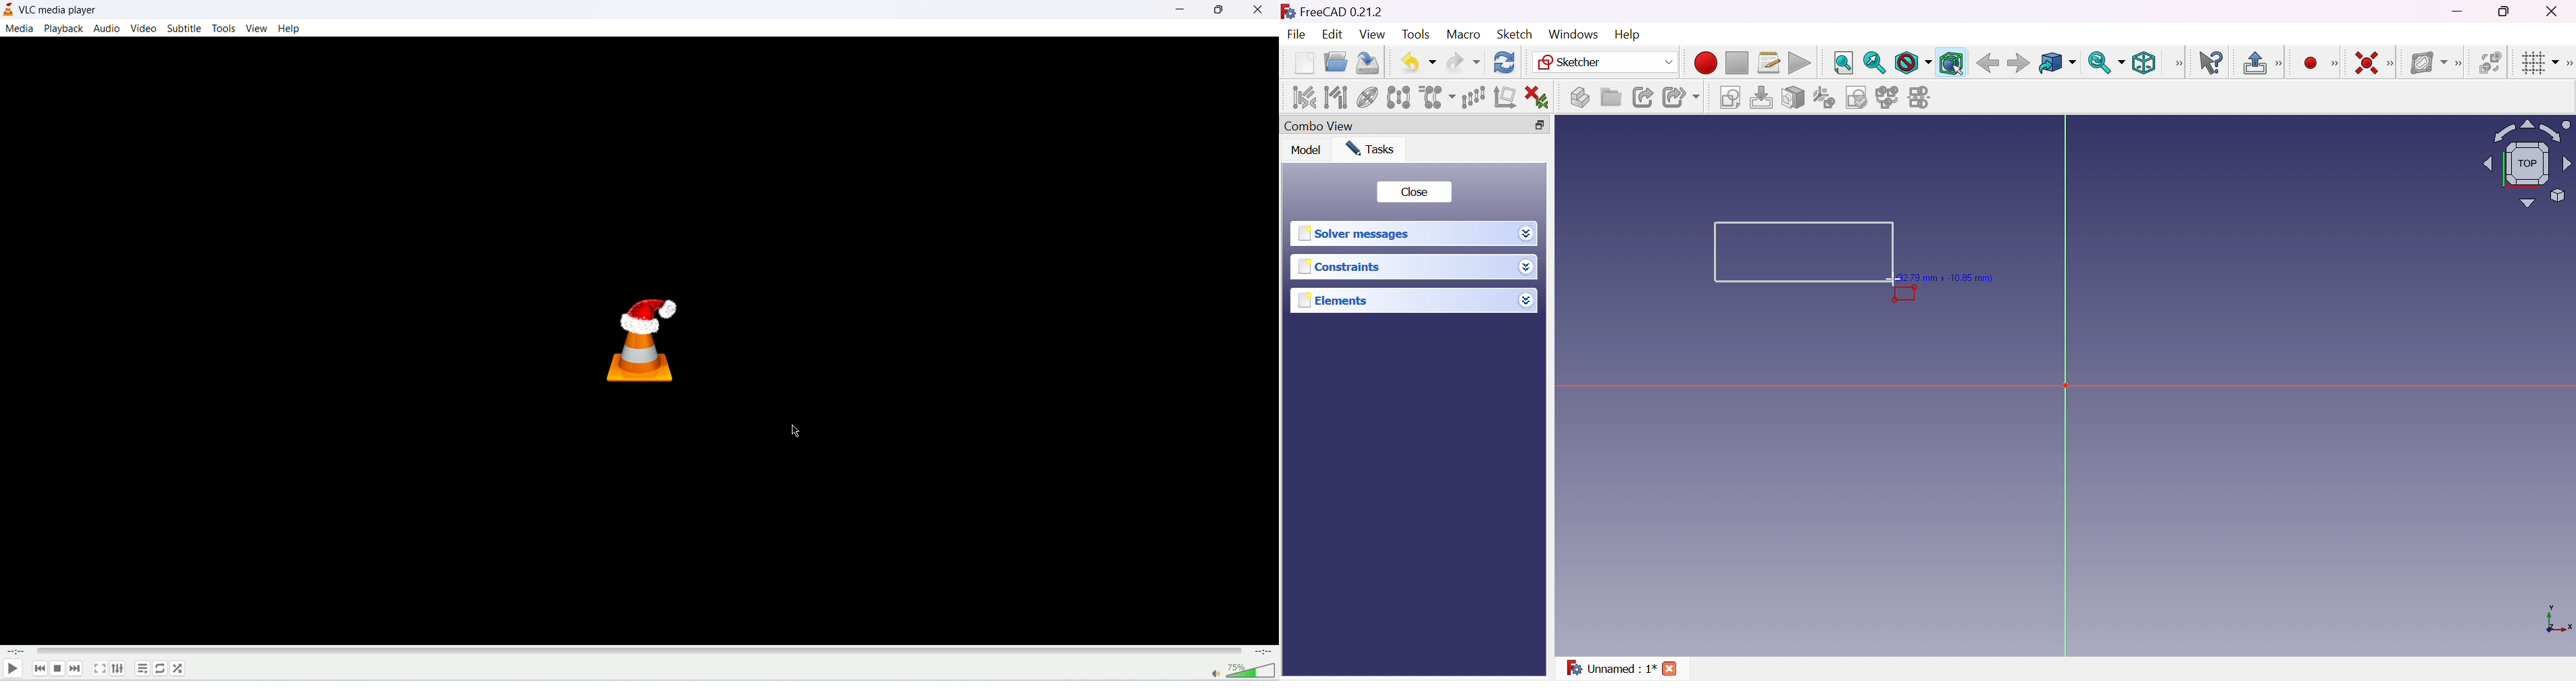  What do you see at coordinates (62, 11) in the screenshot?
I see `vlc media player` at bounding box center [62, 11].